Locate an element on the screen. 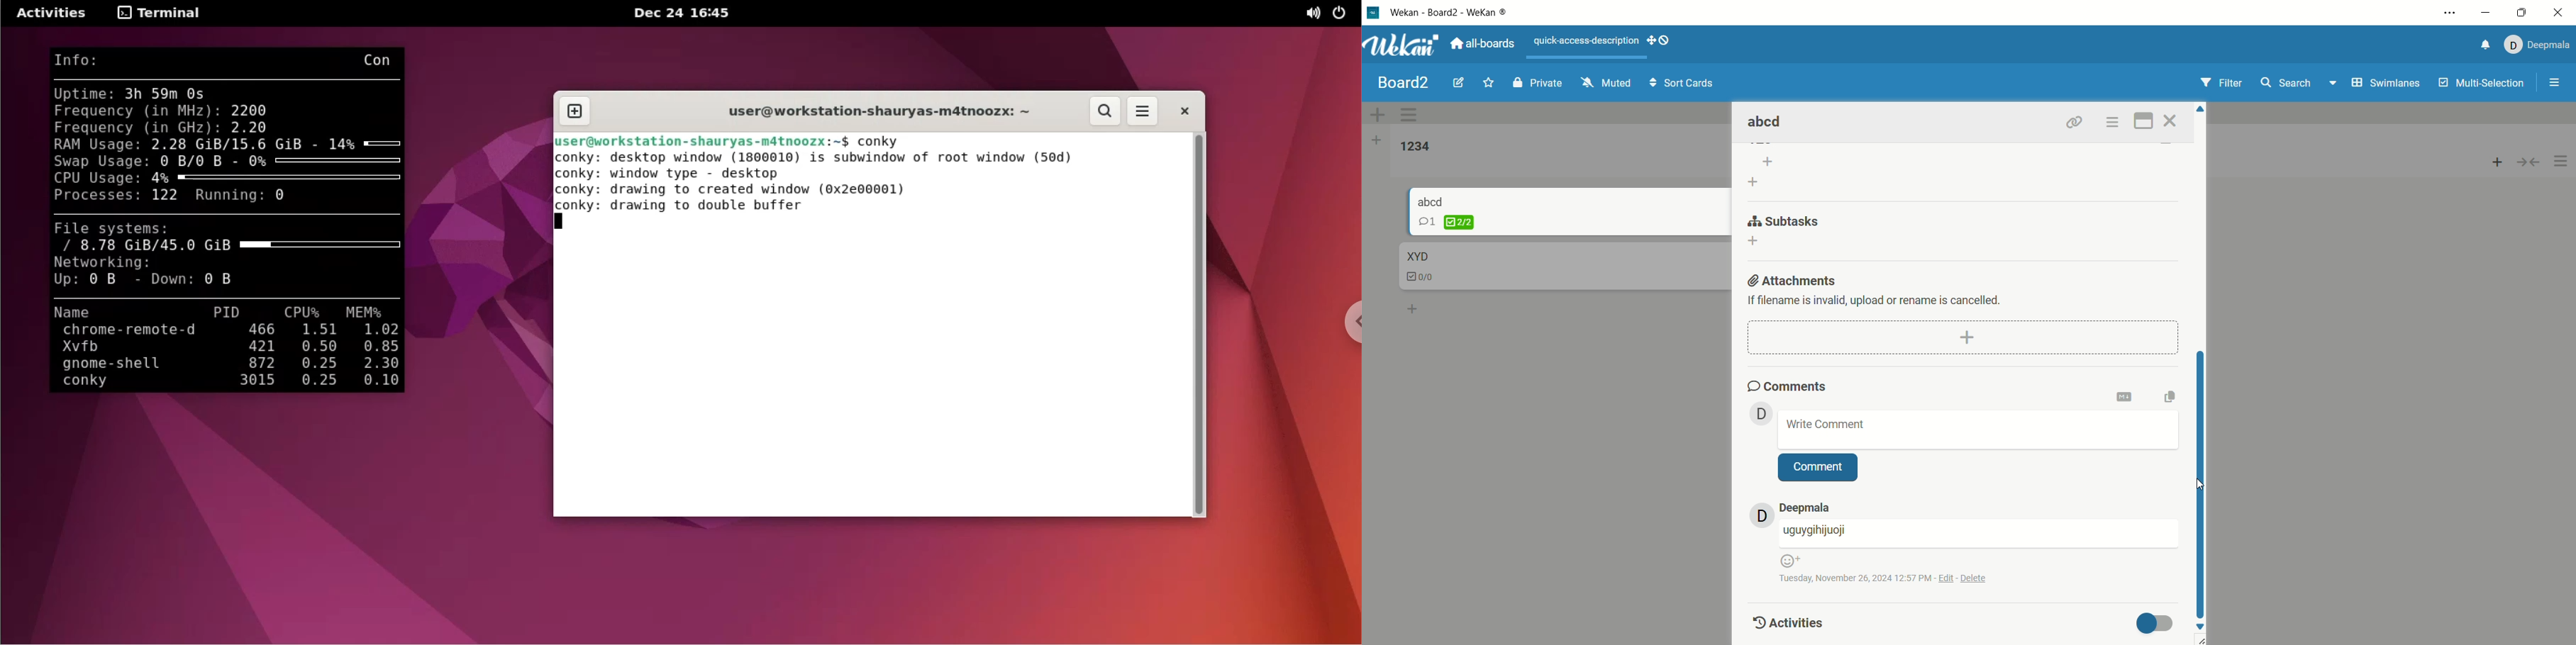 The width and height of the screenshot is (2576, 672). swimlane actions is located at coordinates (1412, 115).